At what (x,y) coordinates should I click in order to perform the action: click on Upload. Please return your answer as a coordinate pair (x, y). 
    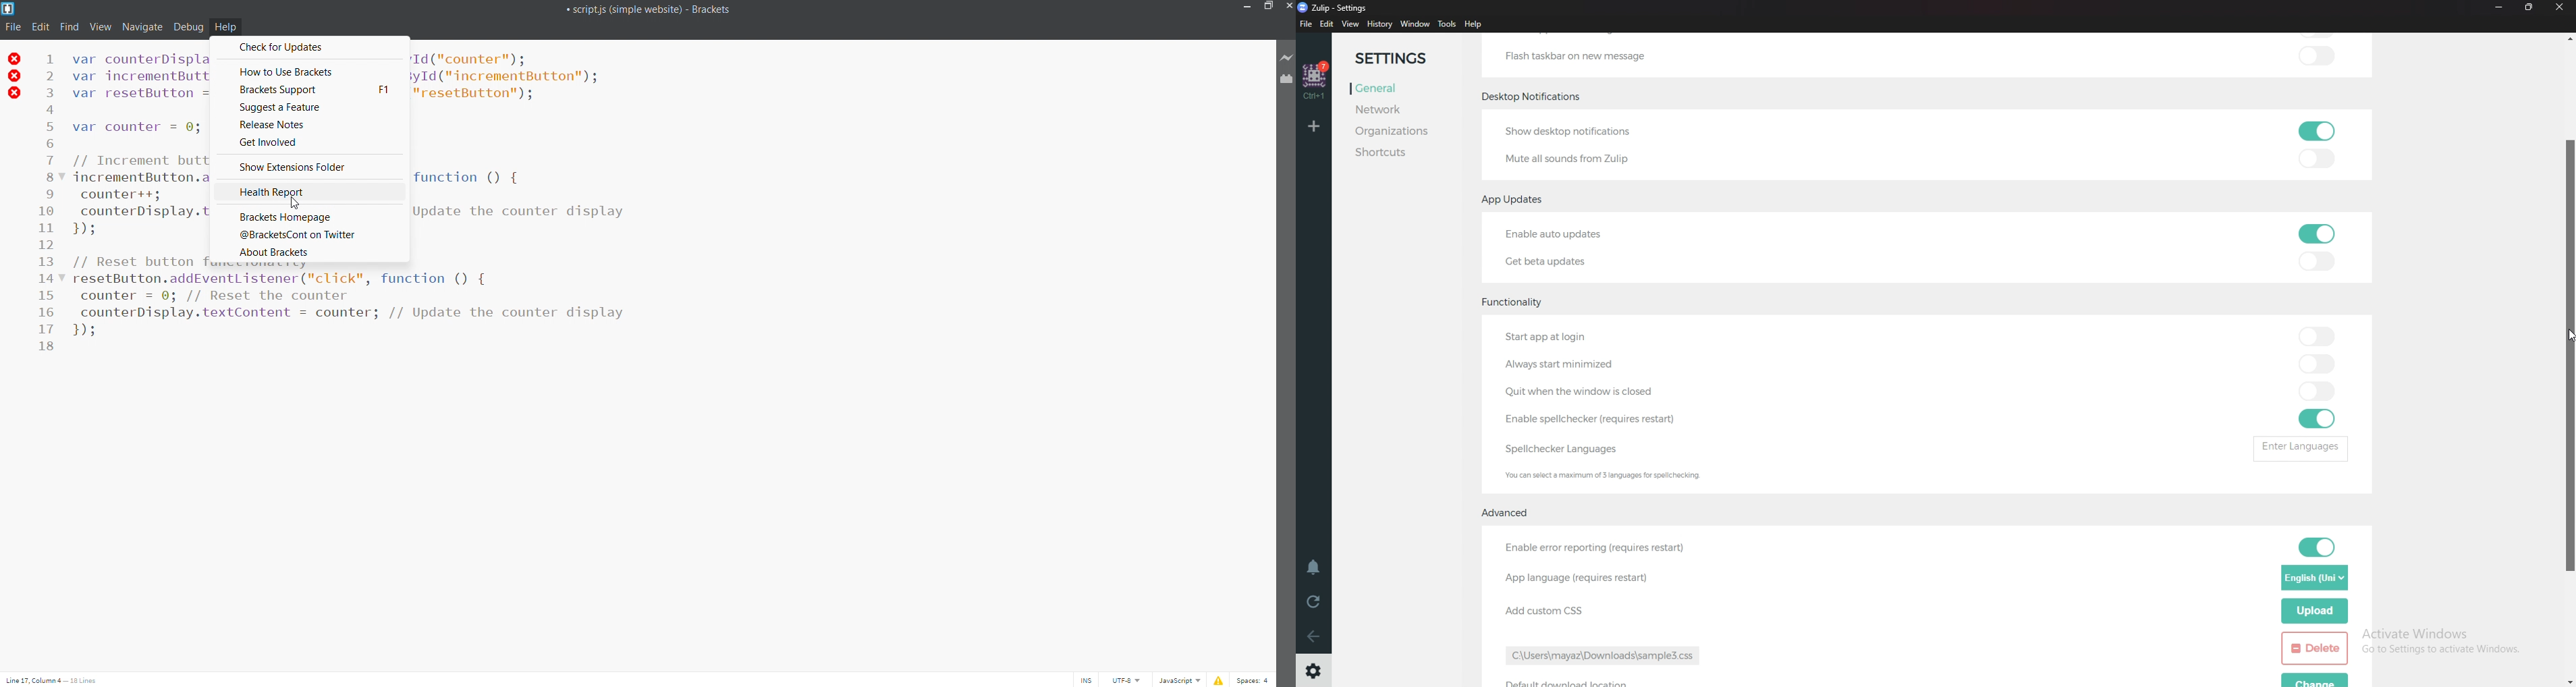
    Looking at the image, I should click on (2314, 612).